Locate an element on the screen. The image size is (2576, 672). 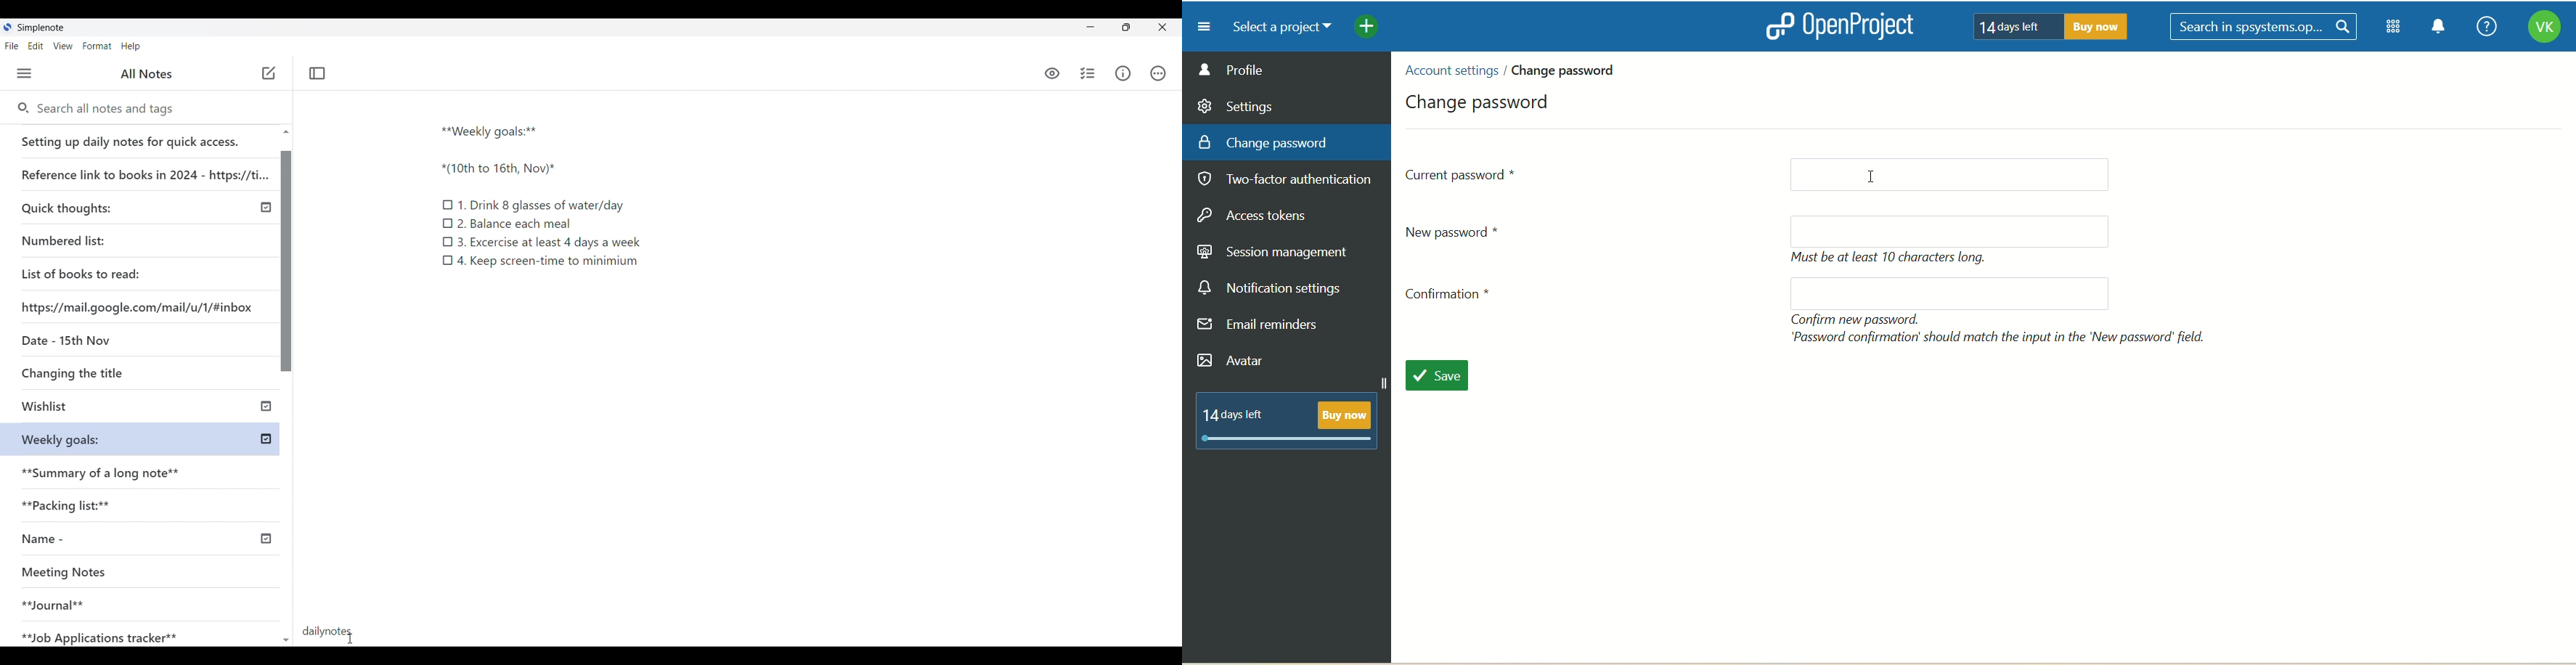
module is located at coordinates (2396, 27).